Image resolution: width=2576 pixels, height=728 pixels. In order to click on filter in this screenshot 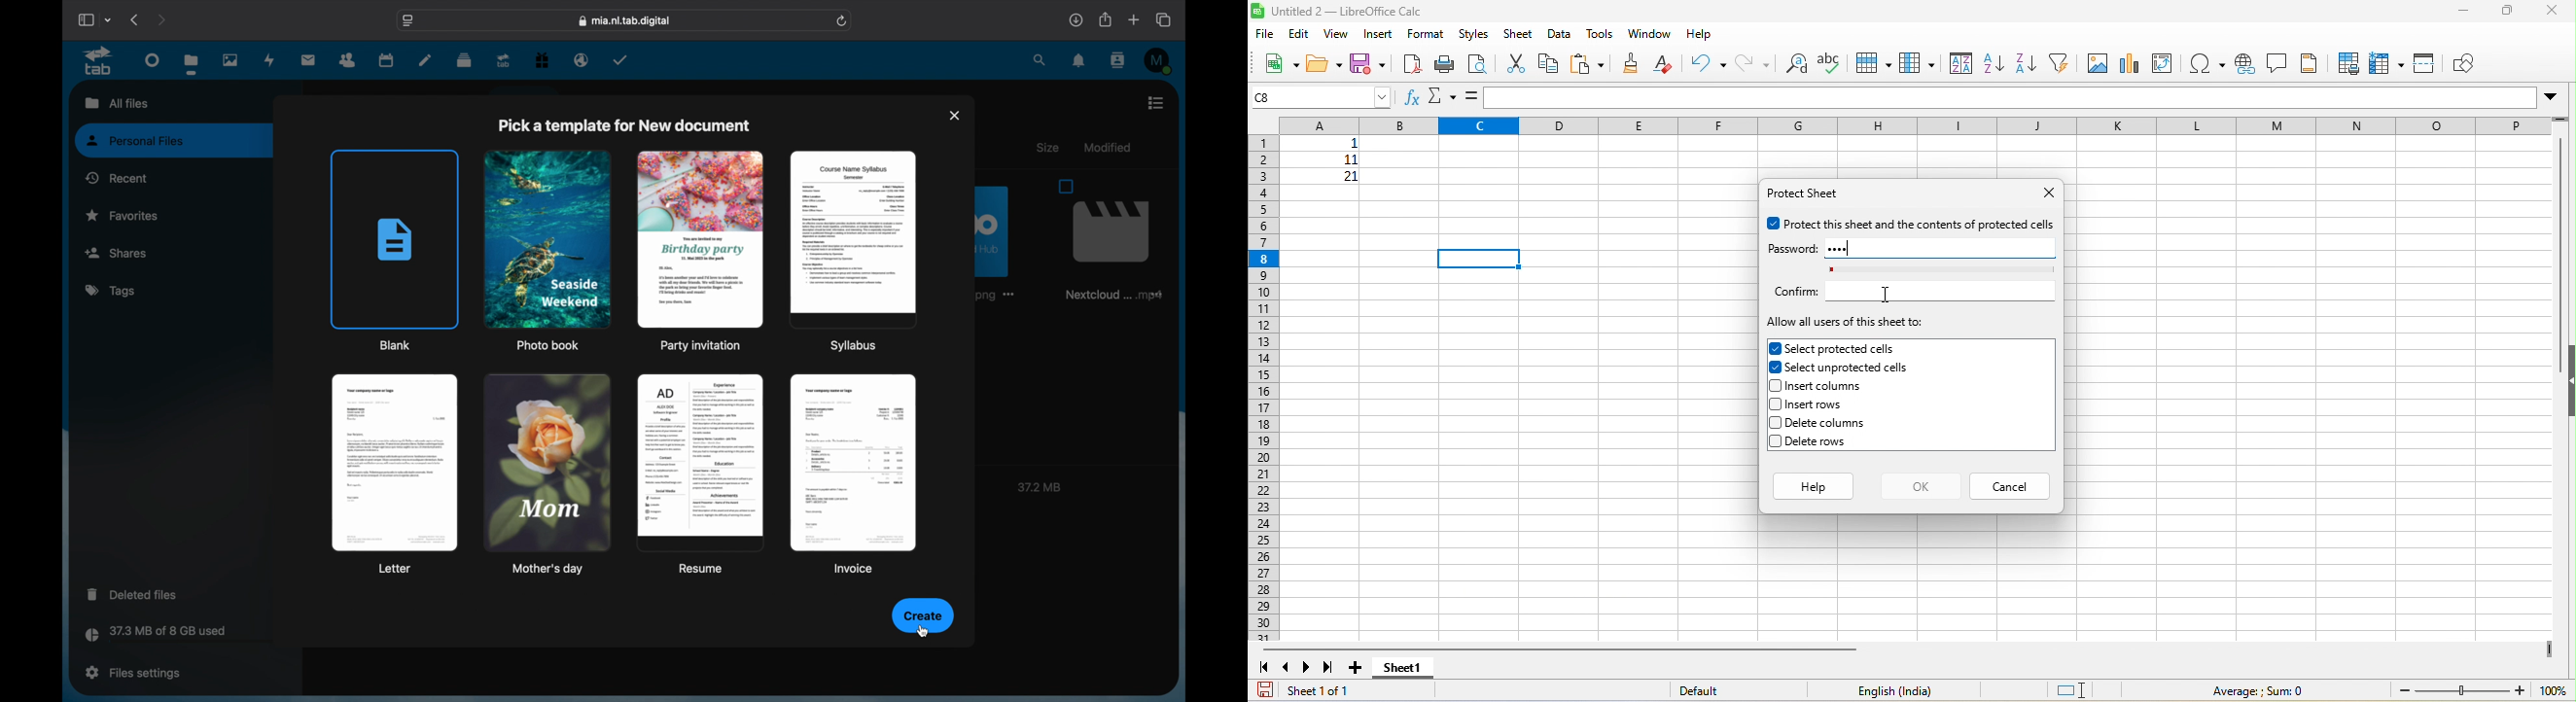, I will do `click(2058, 62)`.